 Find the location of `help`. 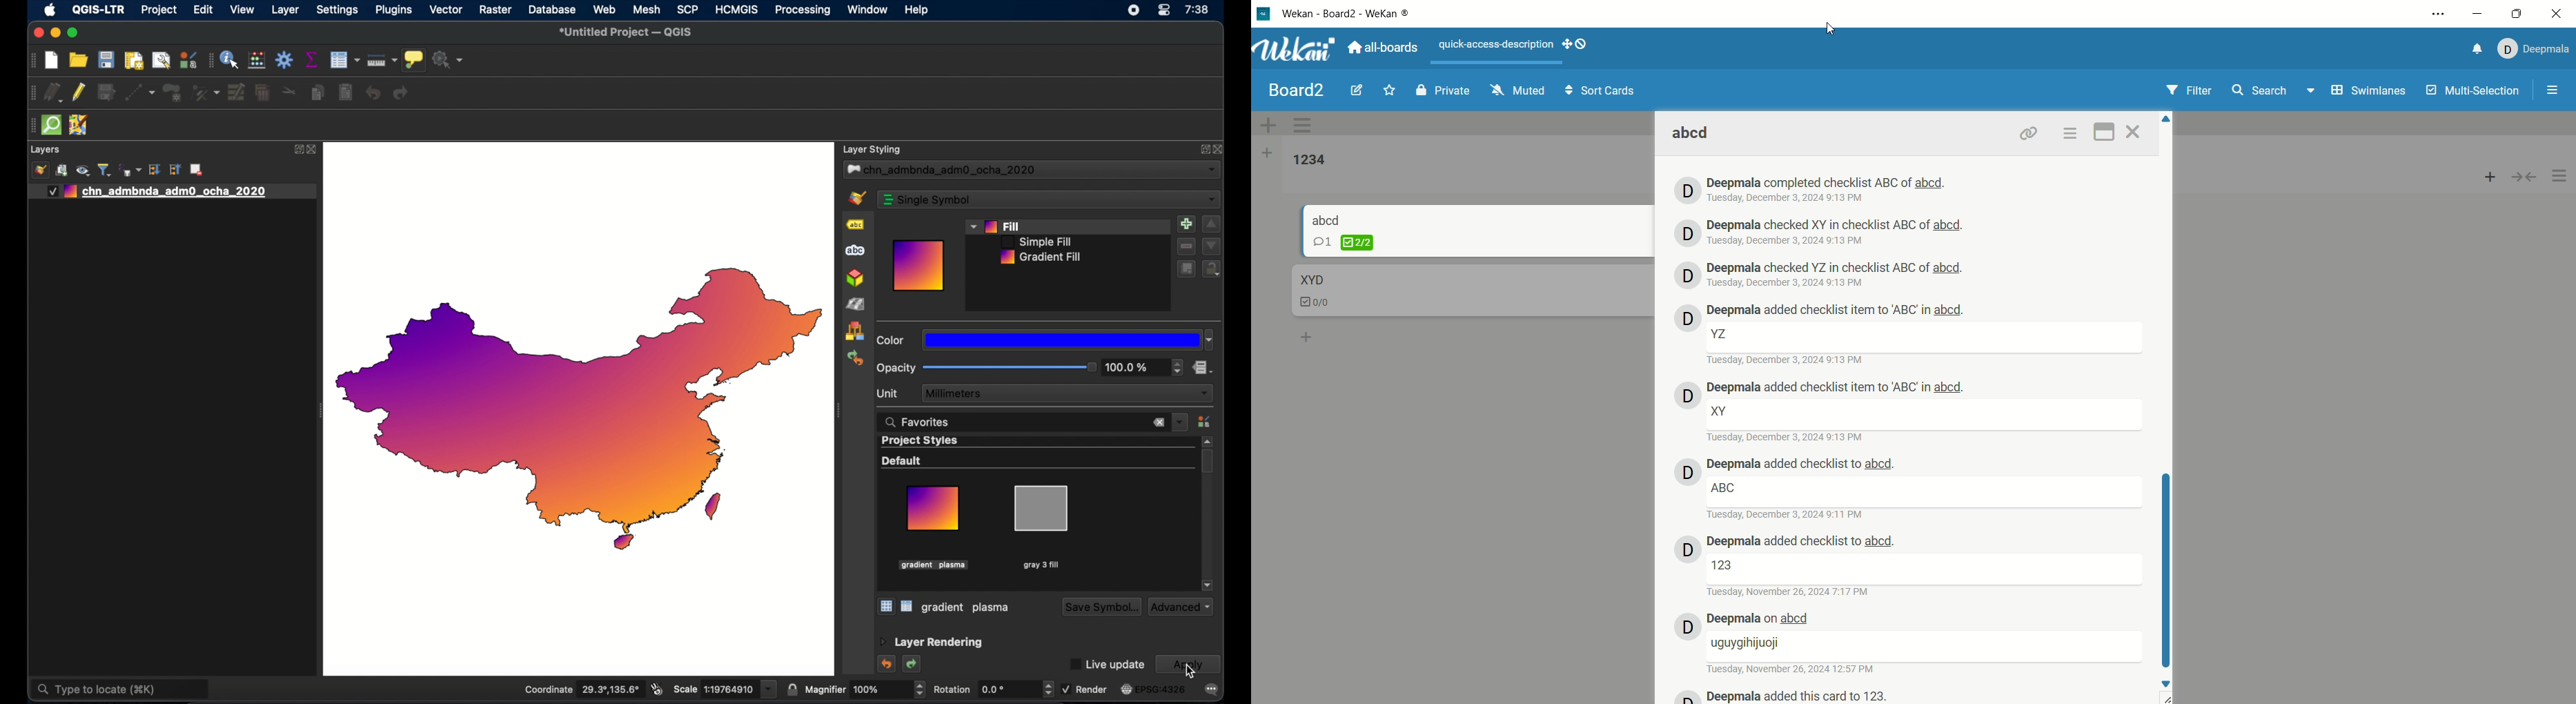

help is located at coordinates (916, 10).